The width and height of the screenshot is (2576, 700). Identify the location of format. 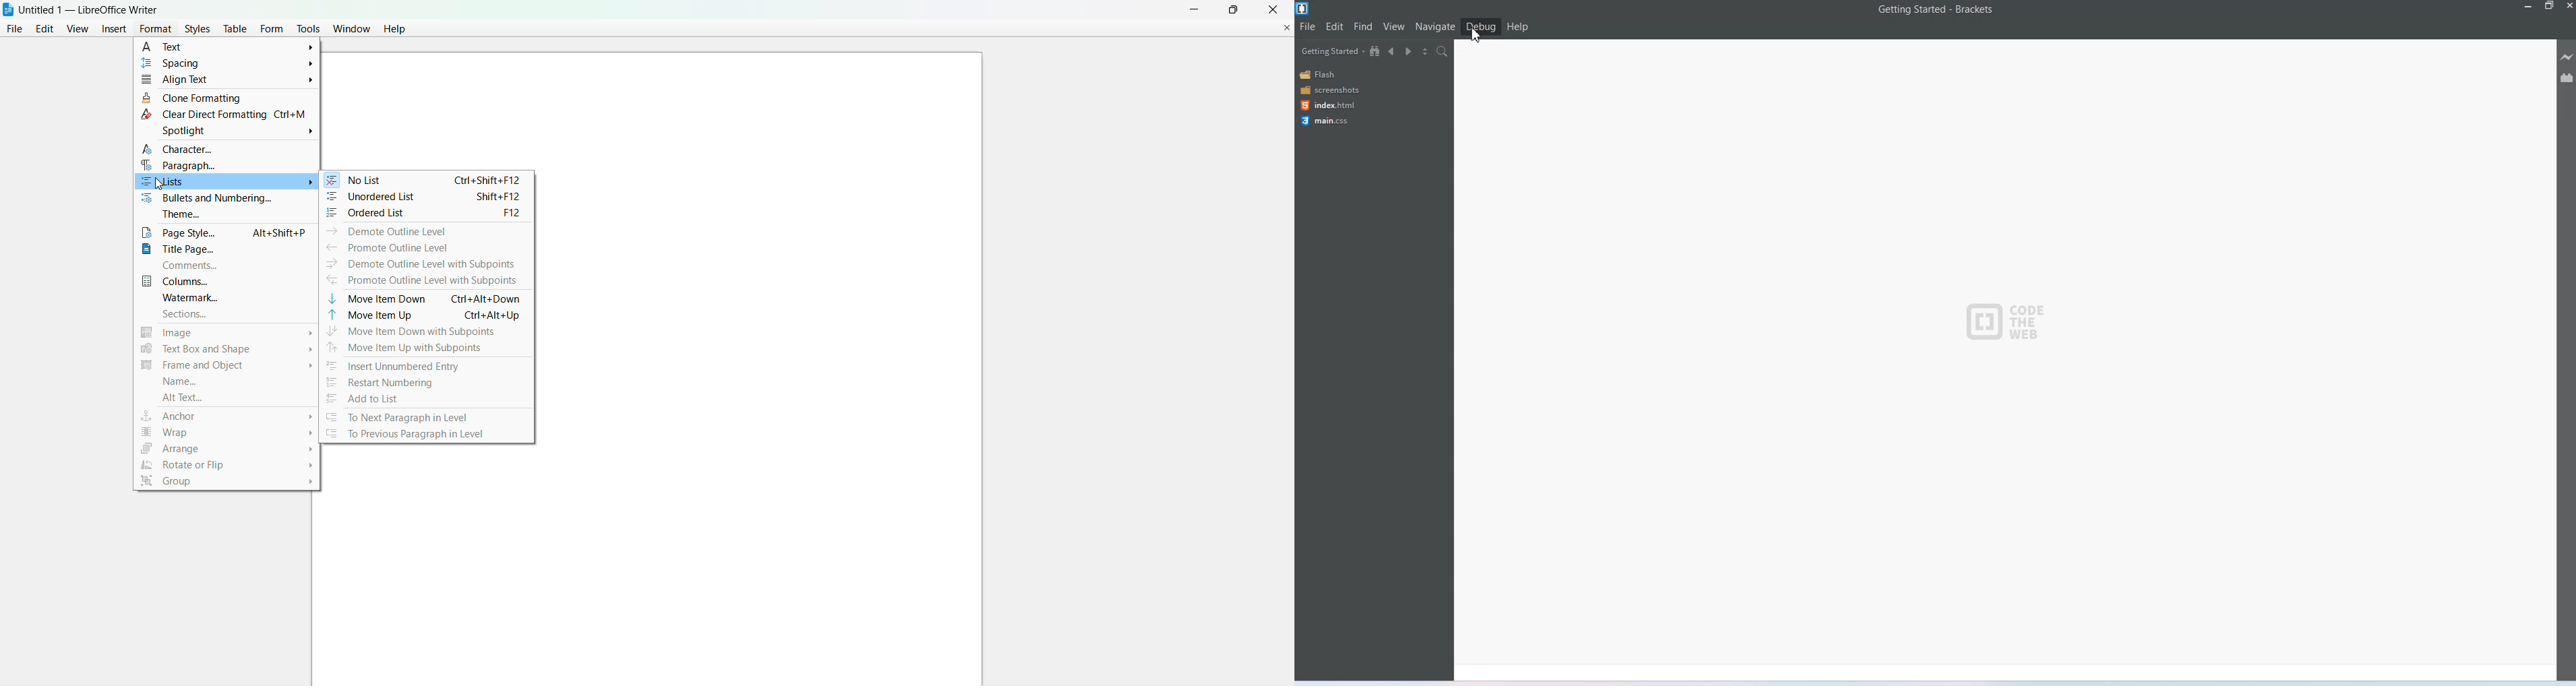
(152, 27).